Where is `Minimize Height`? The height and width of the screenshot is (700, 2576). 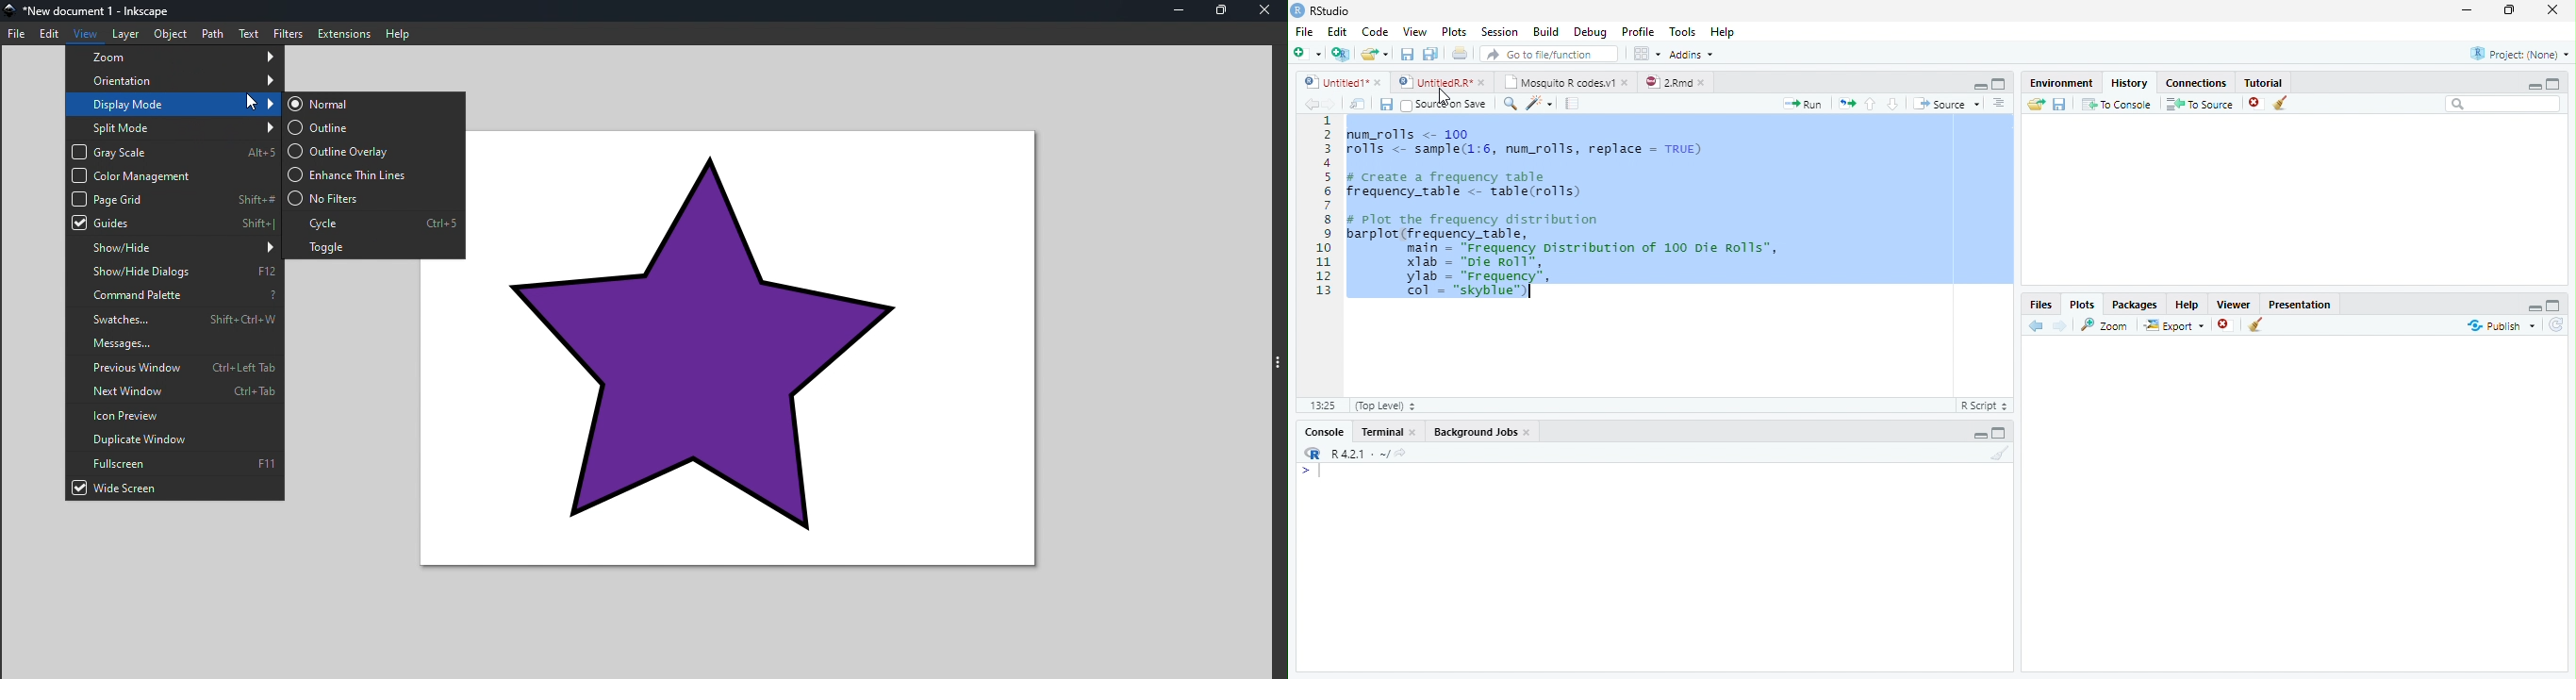
Minimize Height is located at coordinates (2534, 86).